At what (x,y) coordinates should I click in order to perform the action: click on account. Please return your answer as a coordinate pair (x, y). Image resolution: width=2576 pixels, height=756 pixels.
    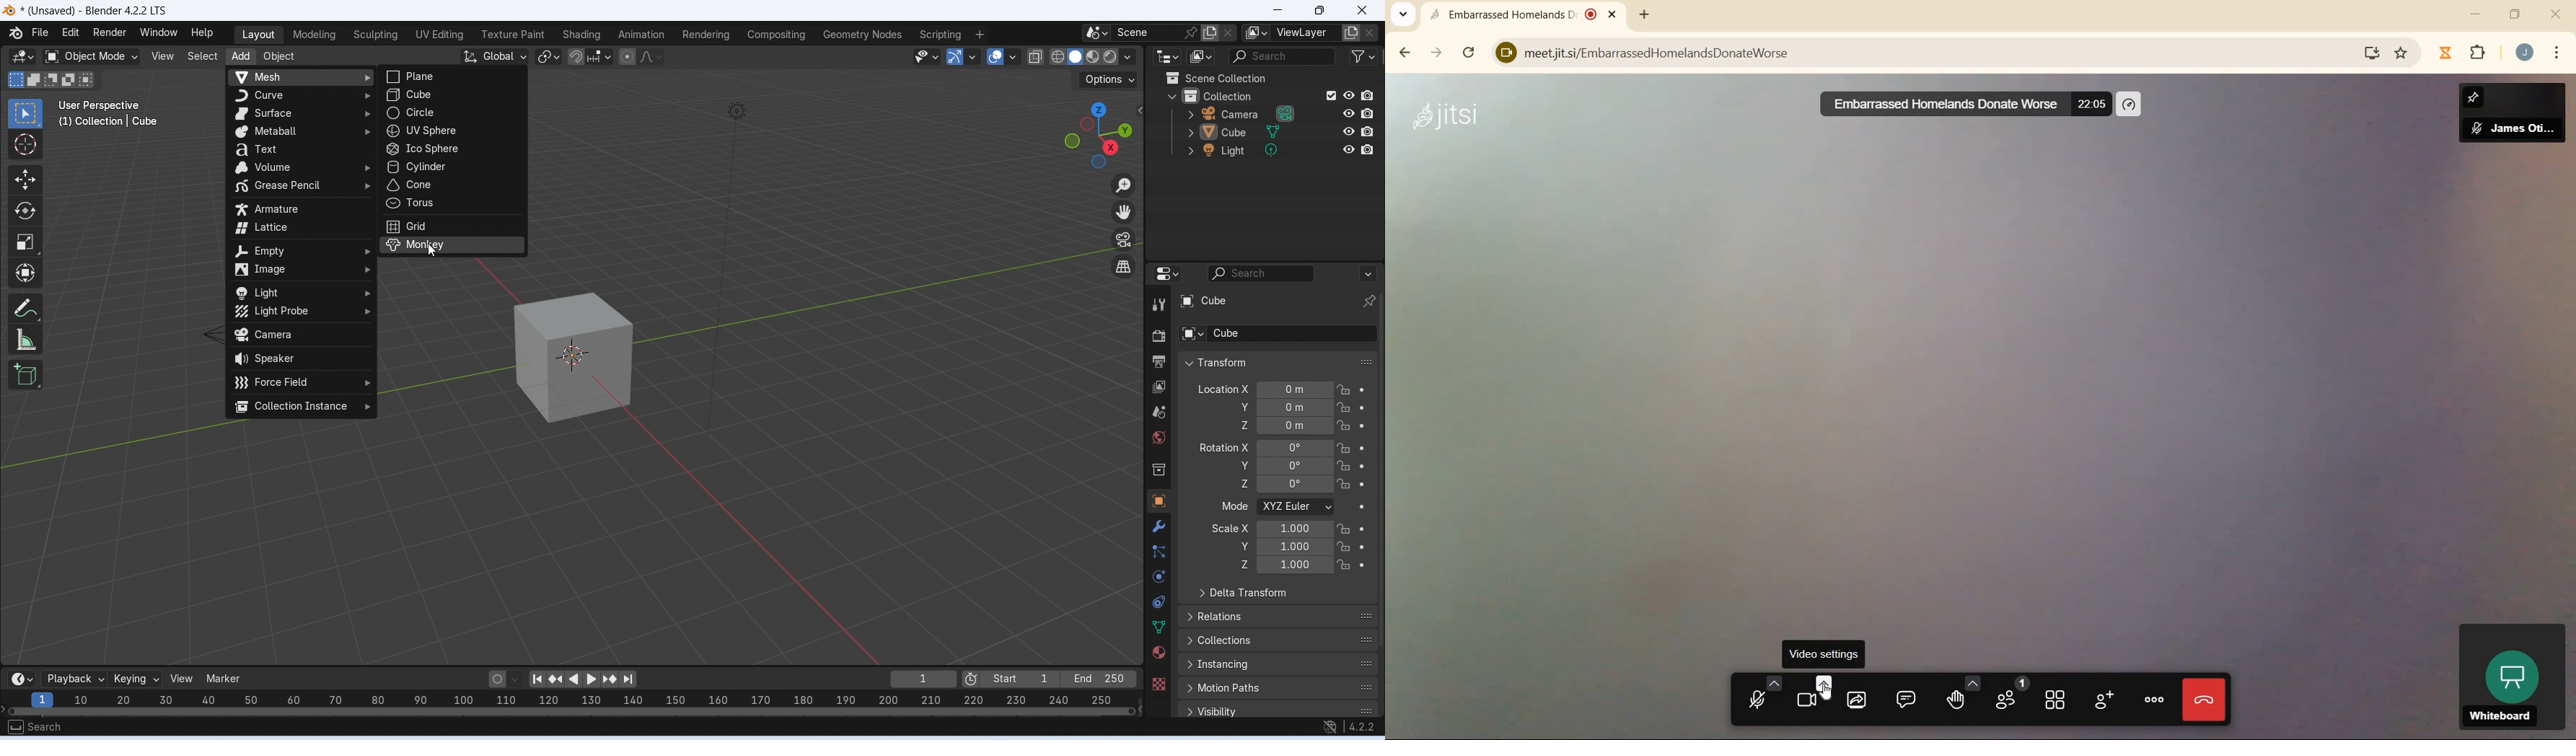
    Looking at the image, I should click on (2524, 52).